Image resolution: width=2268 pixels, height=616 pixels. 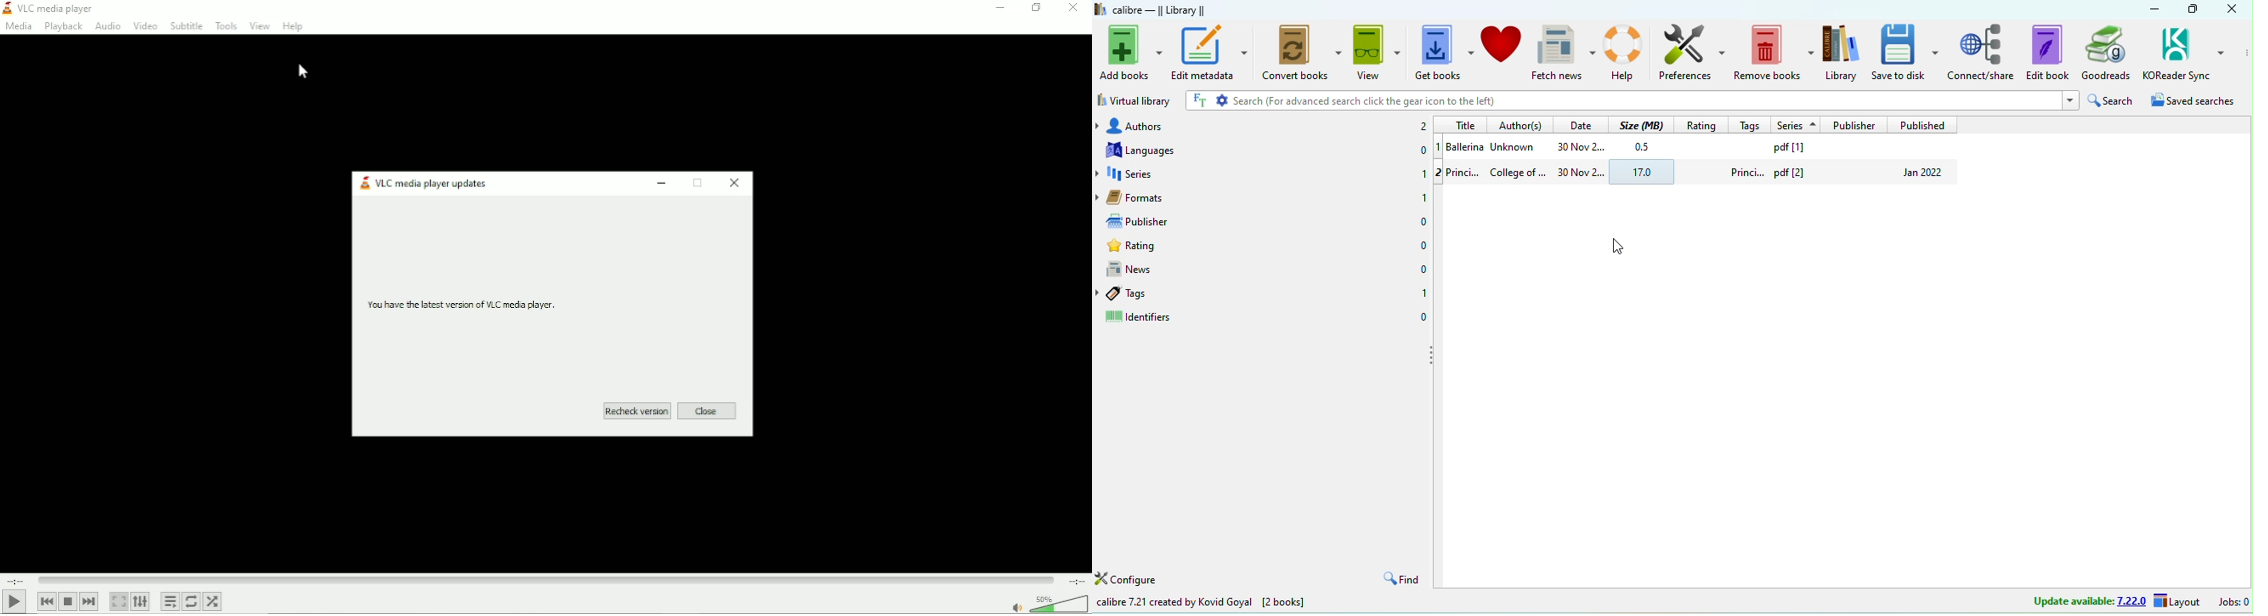 I want to click on pdf [1], so click(x=1823, y=145).